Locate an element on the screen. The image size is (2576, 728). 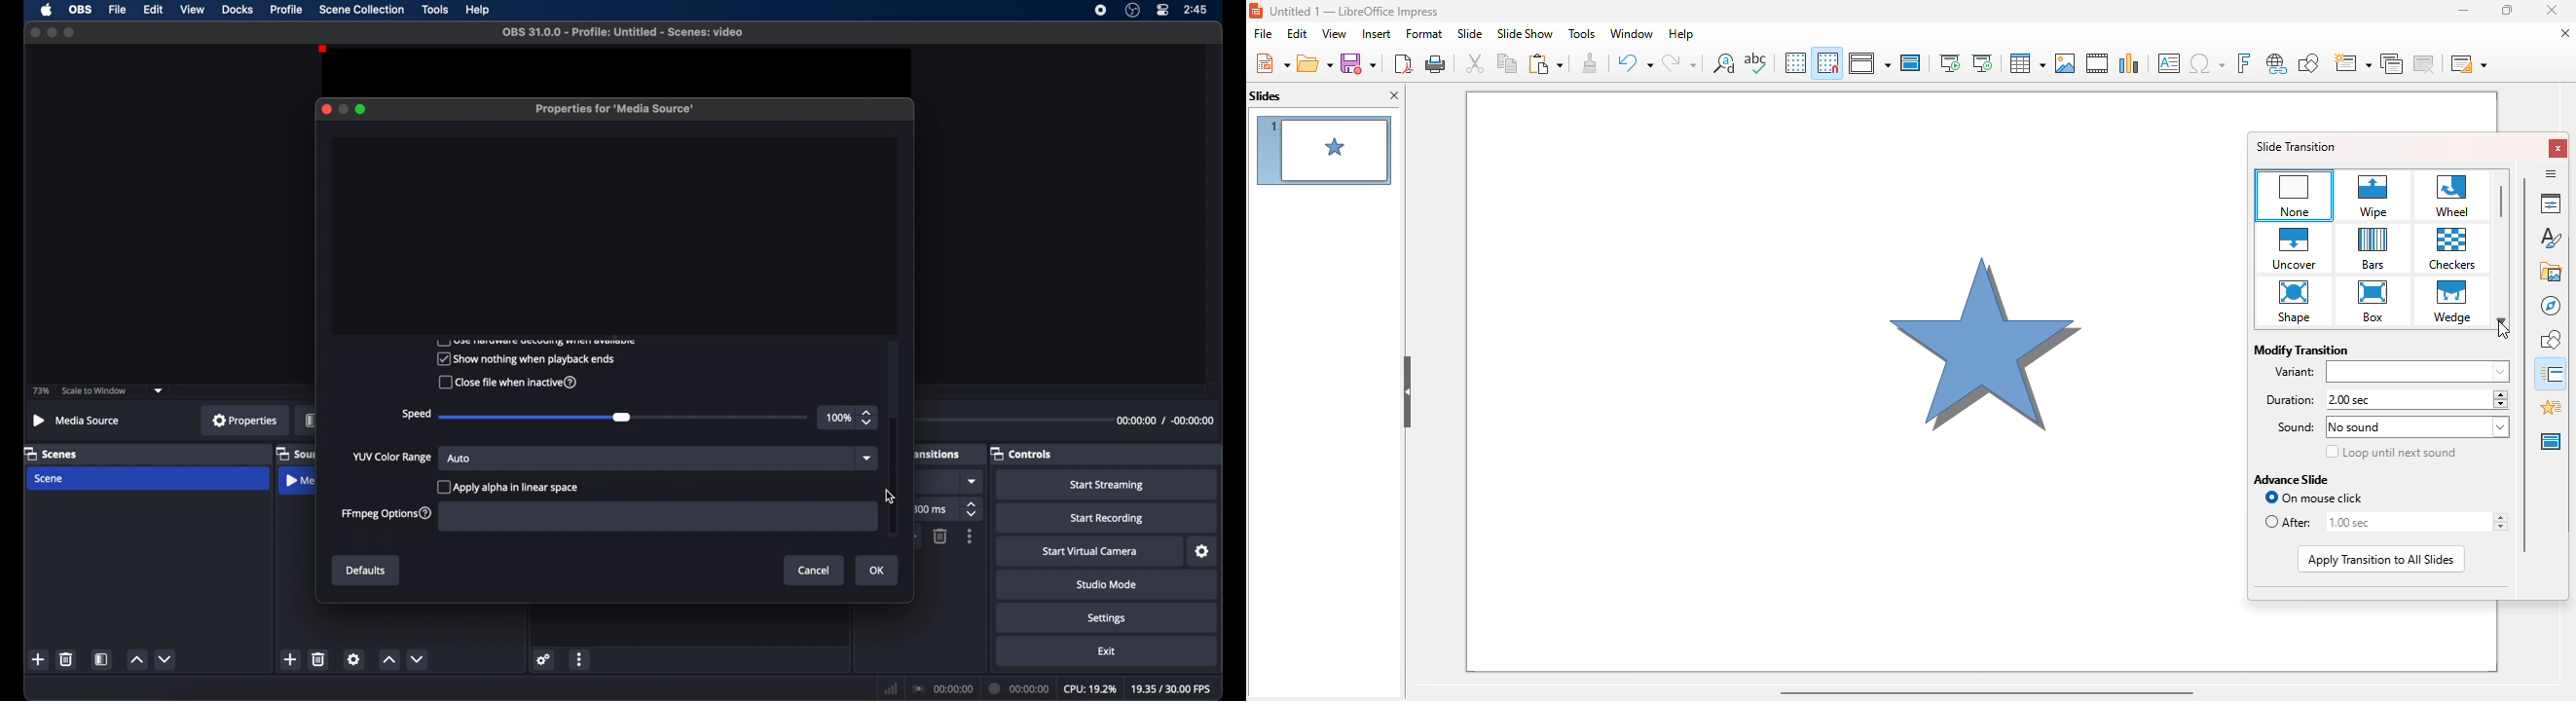
close is located at coordinates (32, 32).